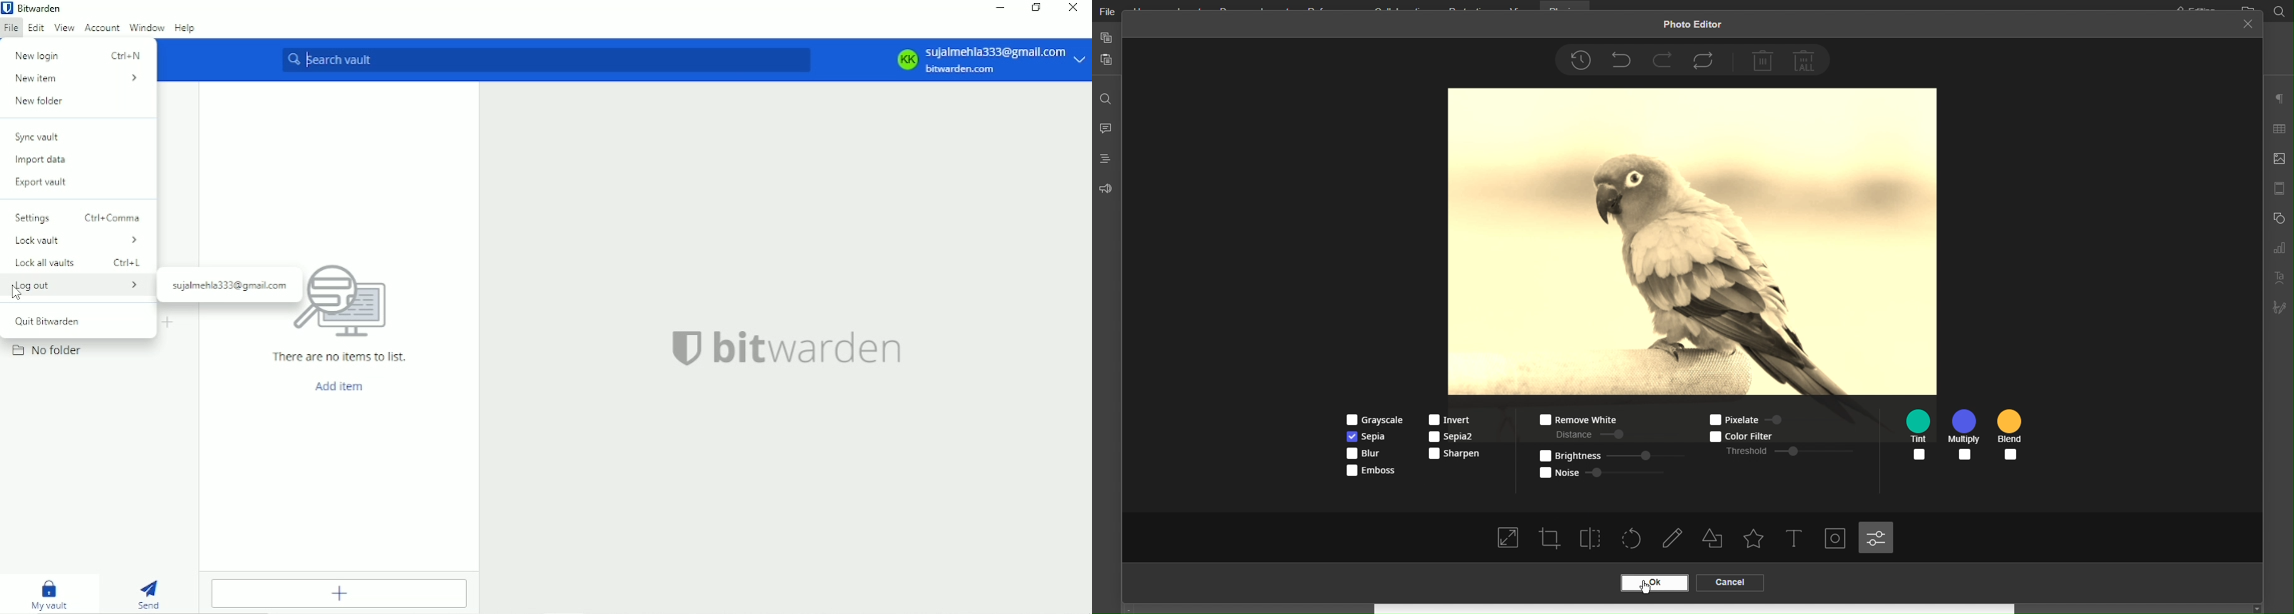  Describe the element at coordinates (906, 59) in the screenshot. I see `KK` at that location.